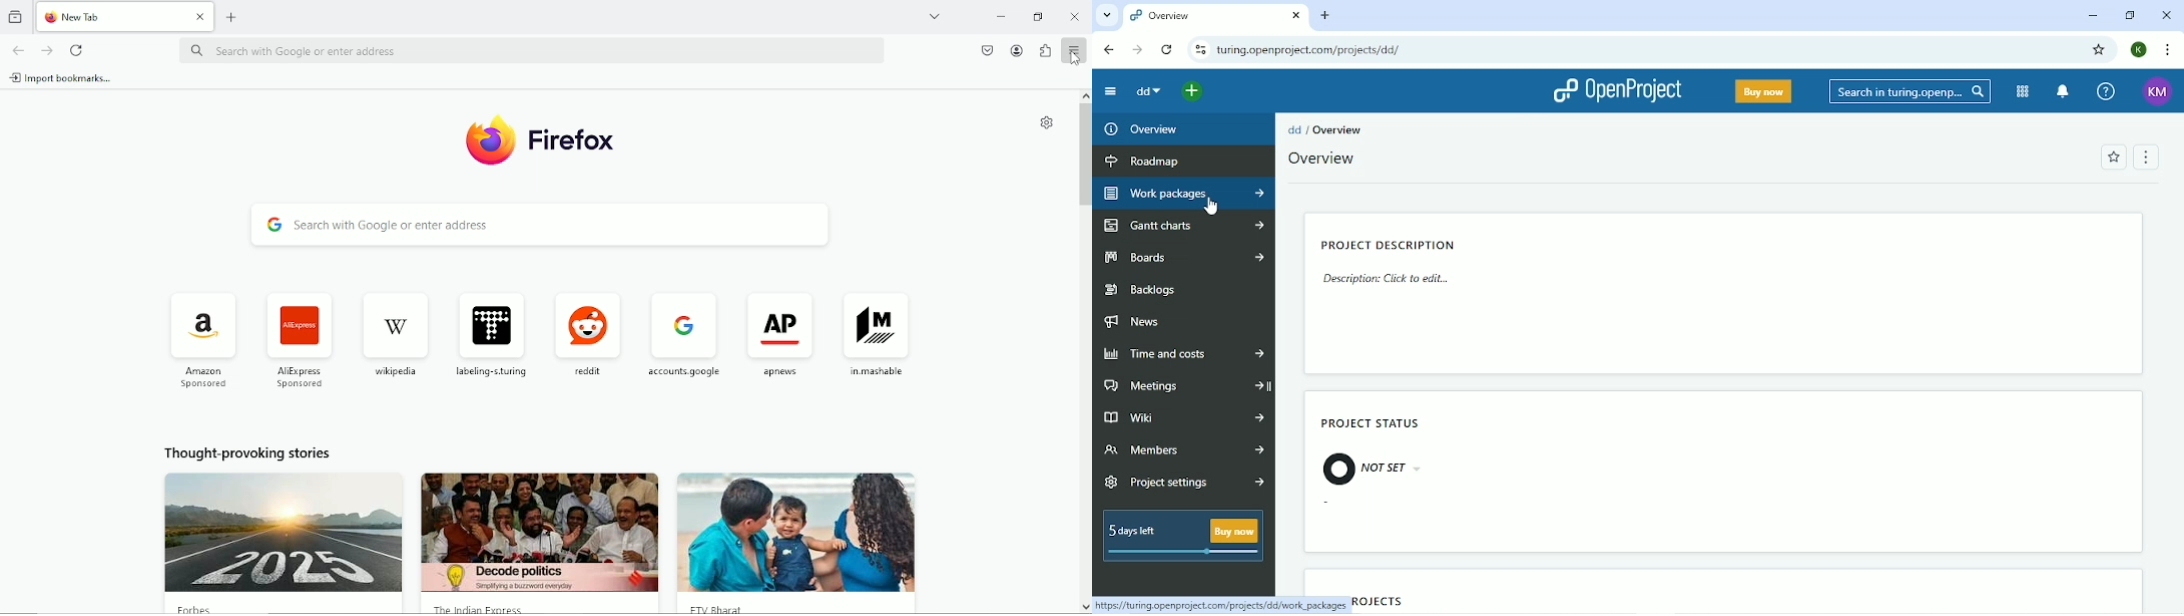 This screenshot has width=2184, height=616. What do you see at coordinates (1075, 57) in the screenshot?
I see `cursor` at bounding box center [1075, 57].